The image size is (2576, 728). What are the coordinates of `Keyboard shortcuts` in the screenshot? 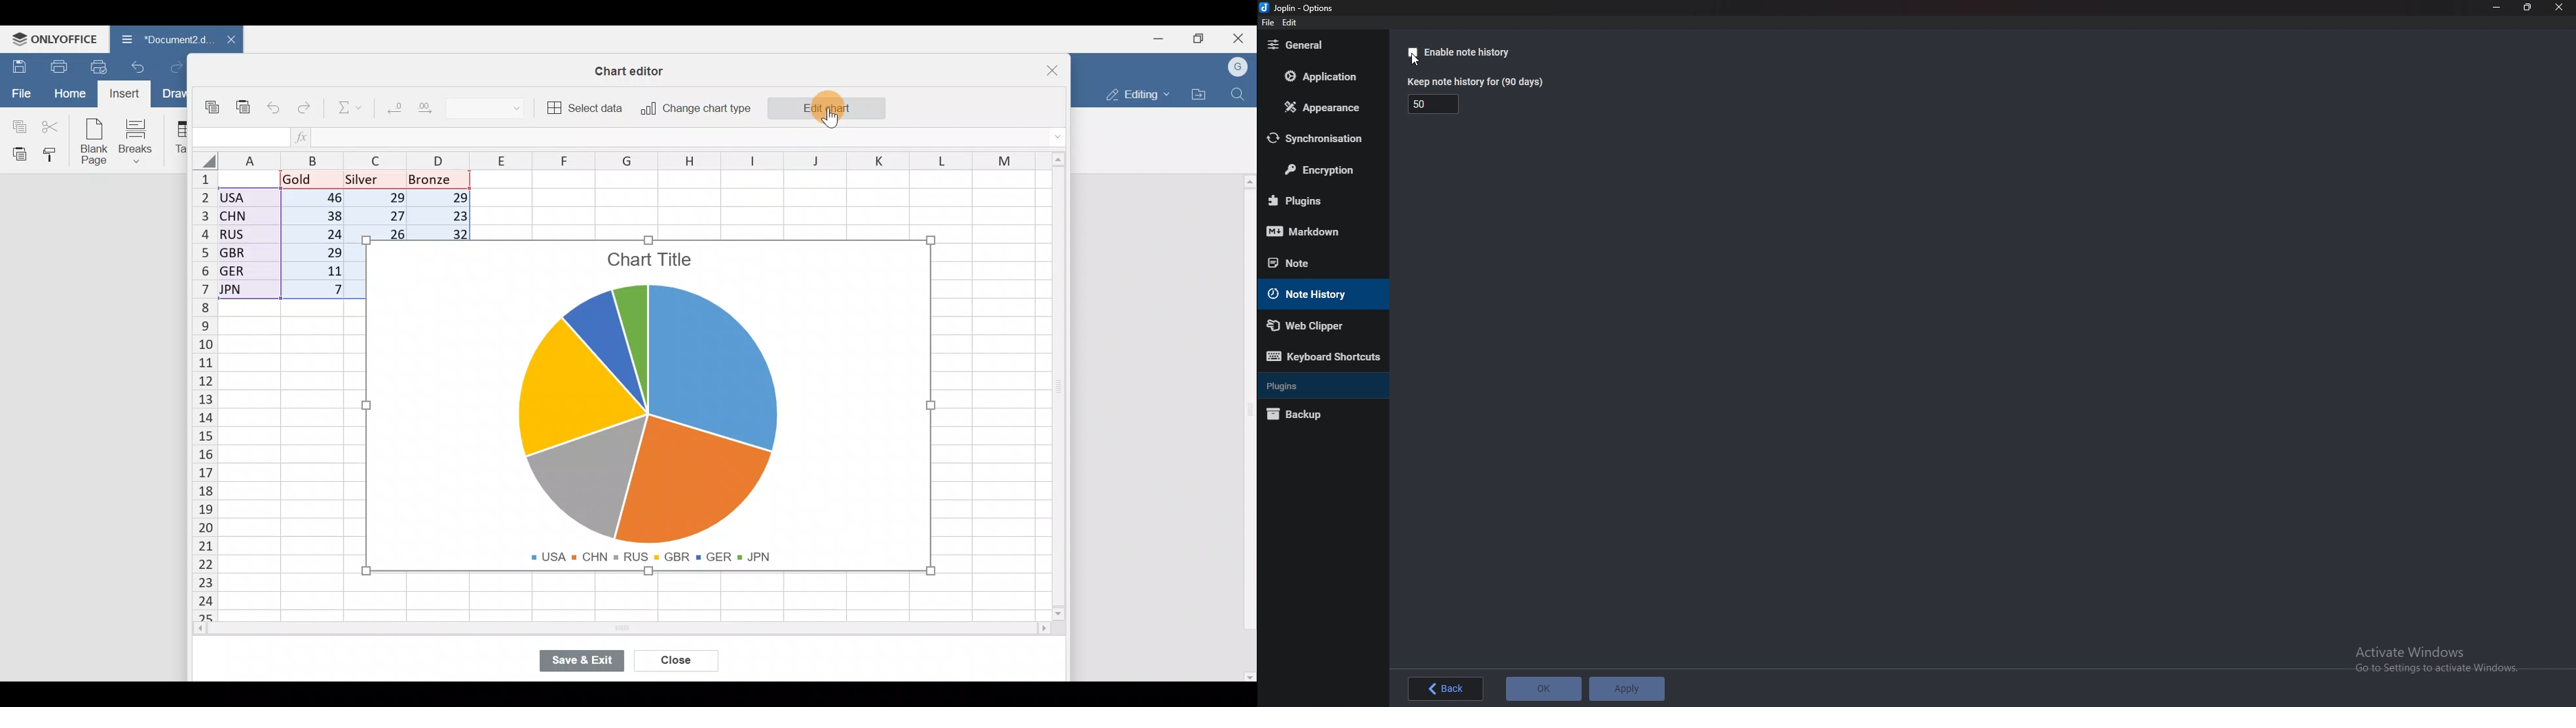 It's located at (1324, 356).